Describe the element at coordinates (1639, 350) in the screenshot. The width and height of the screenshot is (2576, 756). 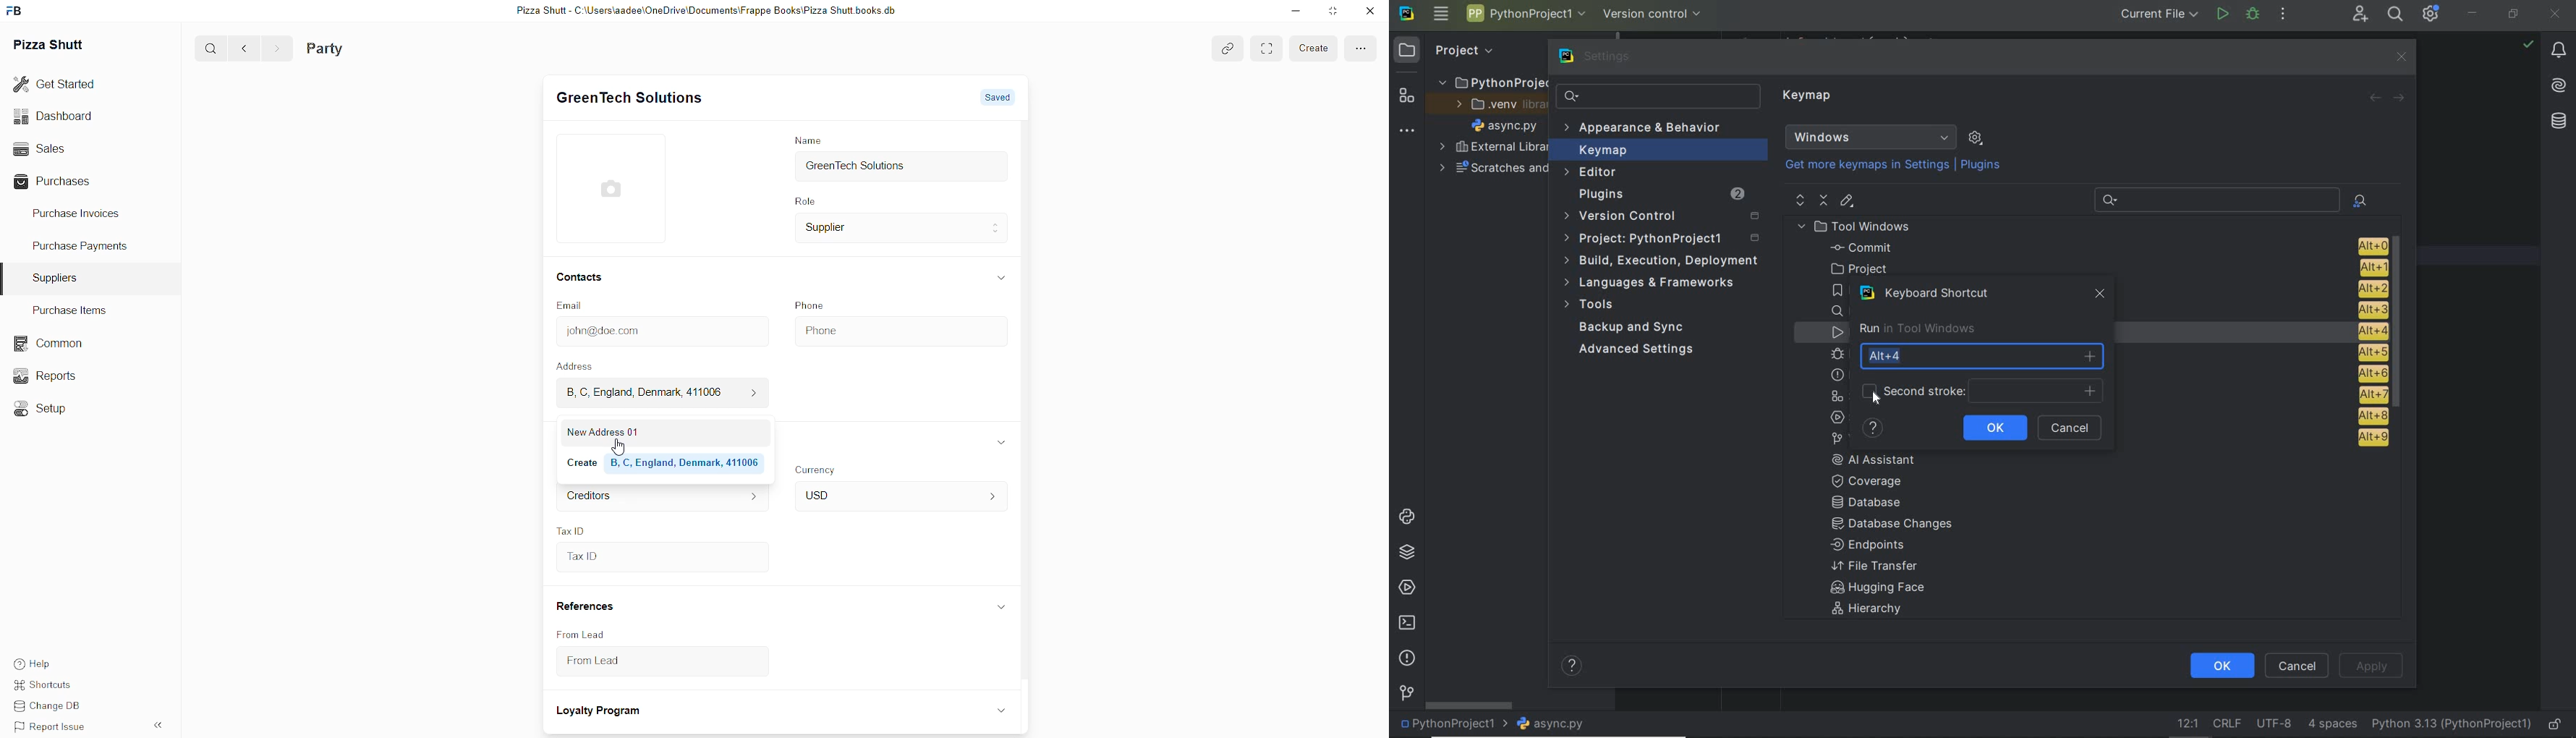
I see `Advanced Settings` at that location.